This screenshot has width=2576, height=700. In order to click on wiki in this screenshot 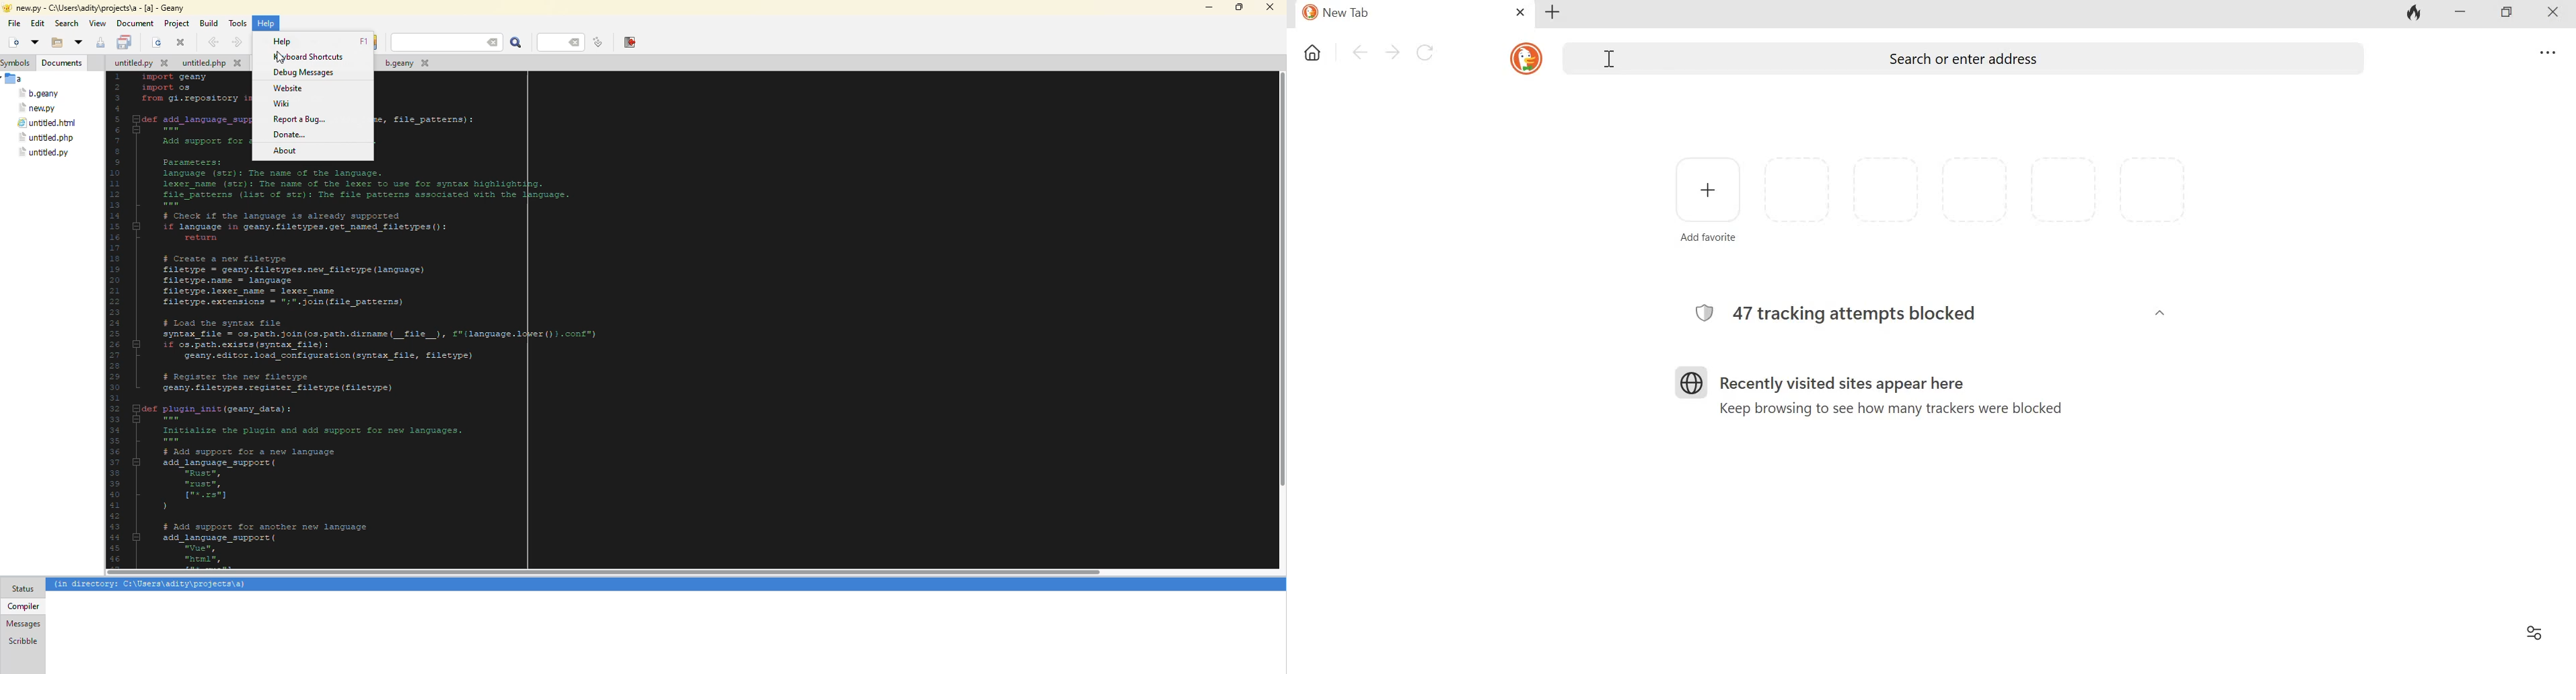, I will do `click(282, 105)`.